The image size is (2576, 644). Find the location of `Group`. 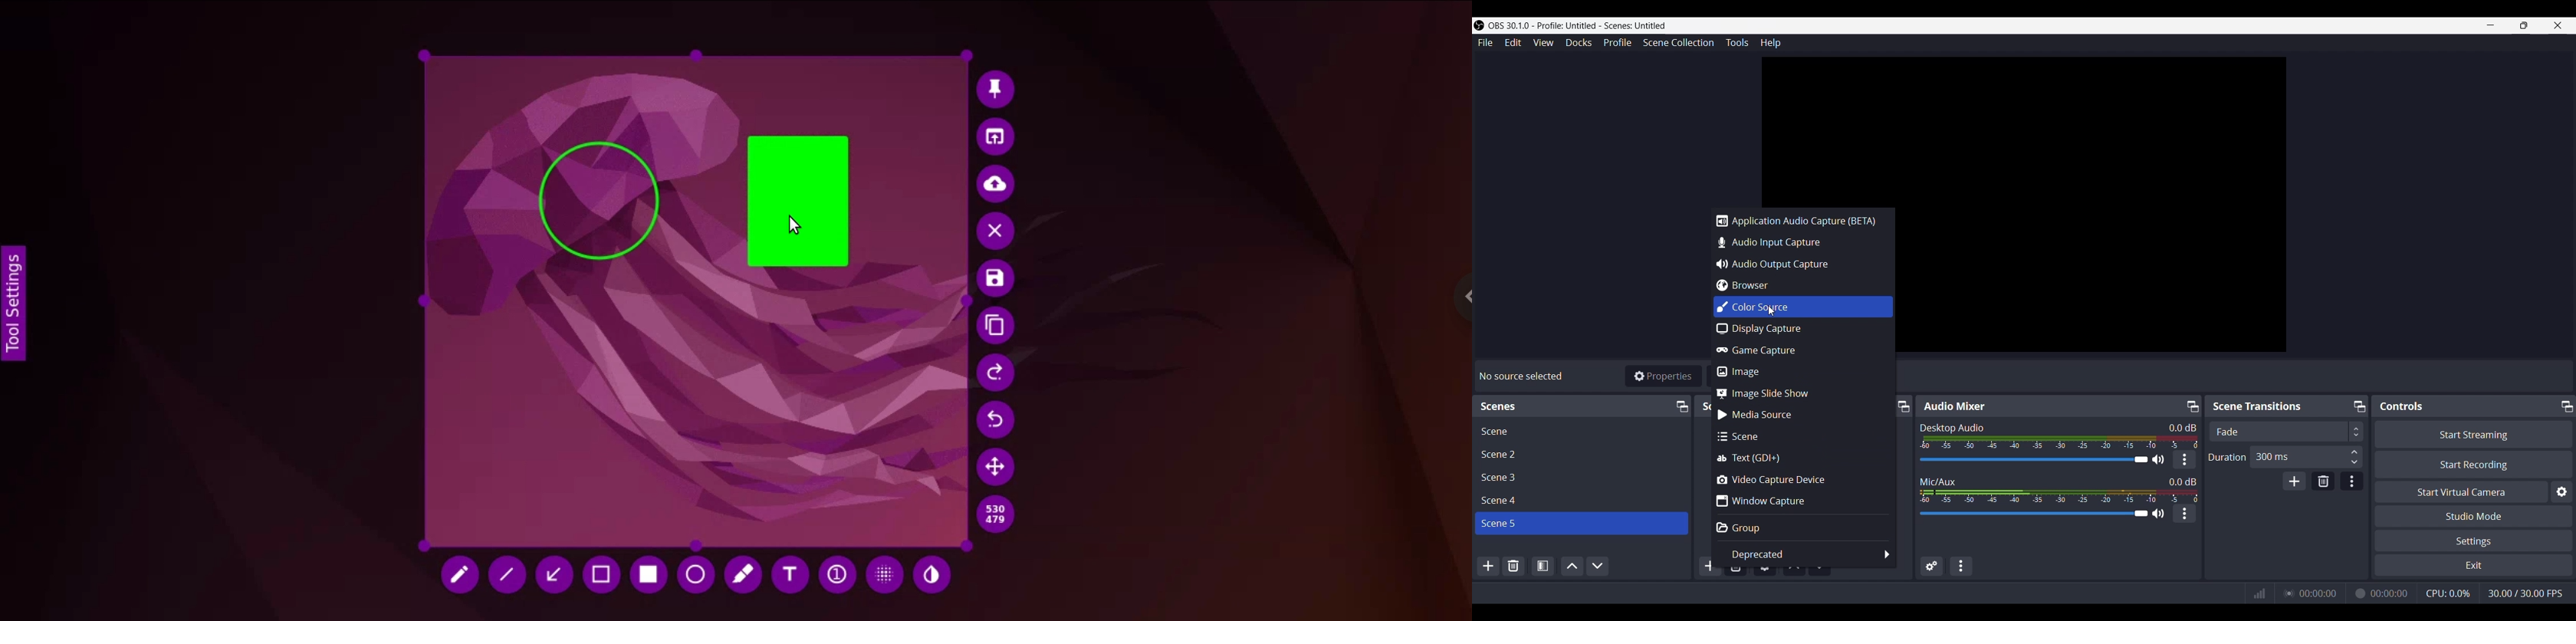

Group is located at coordinates (1802, 528).